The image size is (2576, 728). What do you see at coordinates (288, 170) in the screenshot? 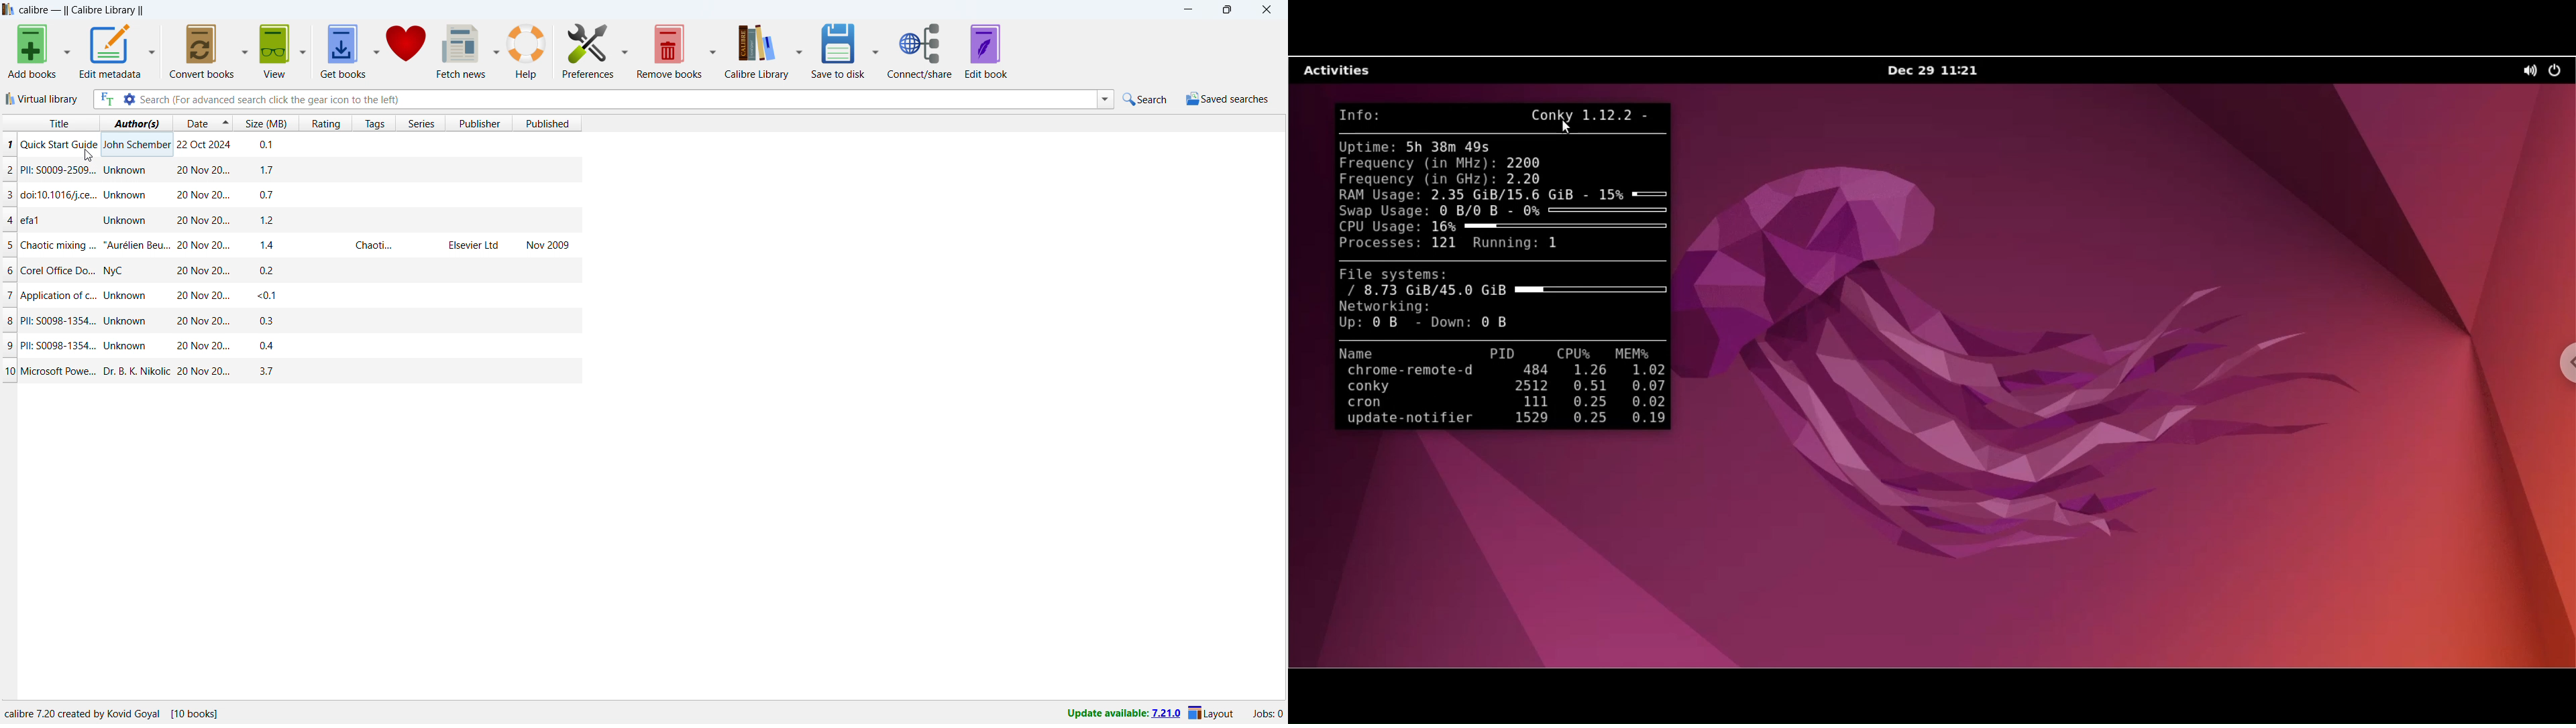
I see `one book entry` at bounding box center [288, 170].